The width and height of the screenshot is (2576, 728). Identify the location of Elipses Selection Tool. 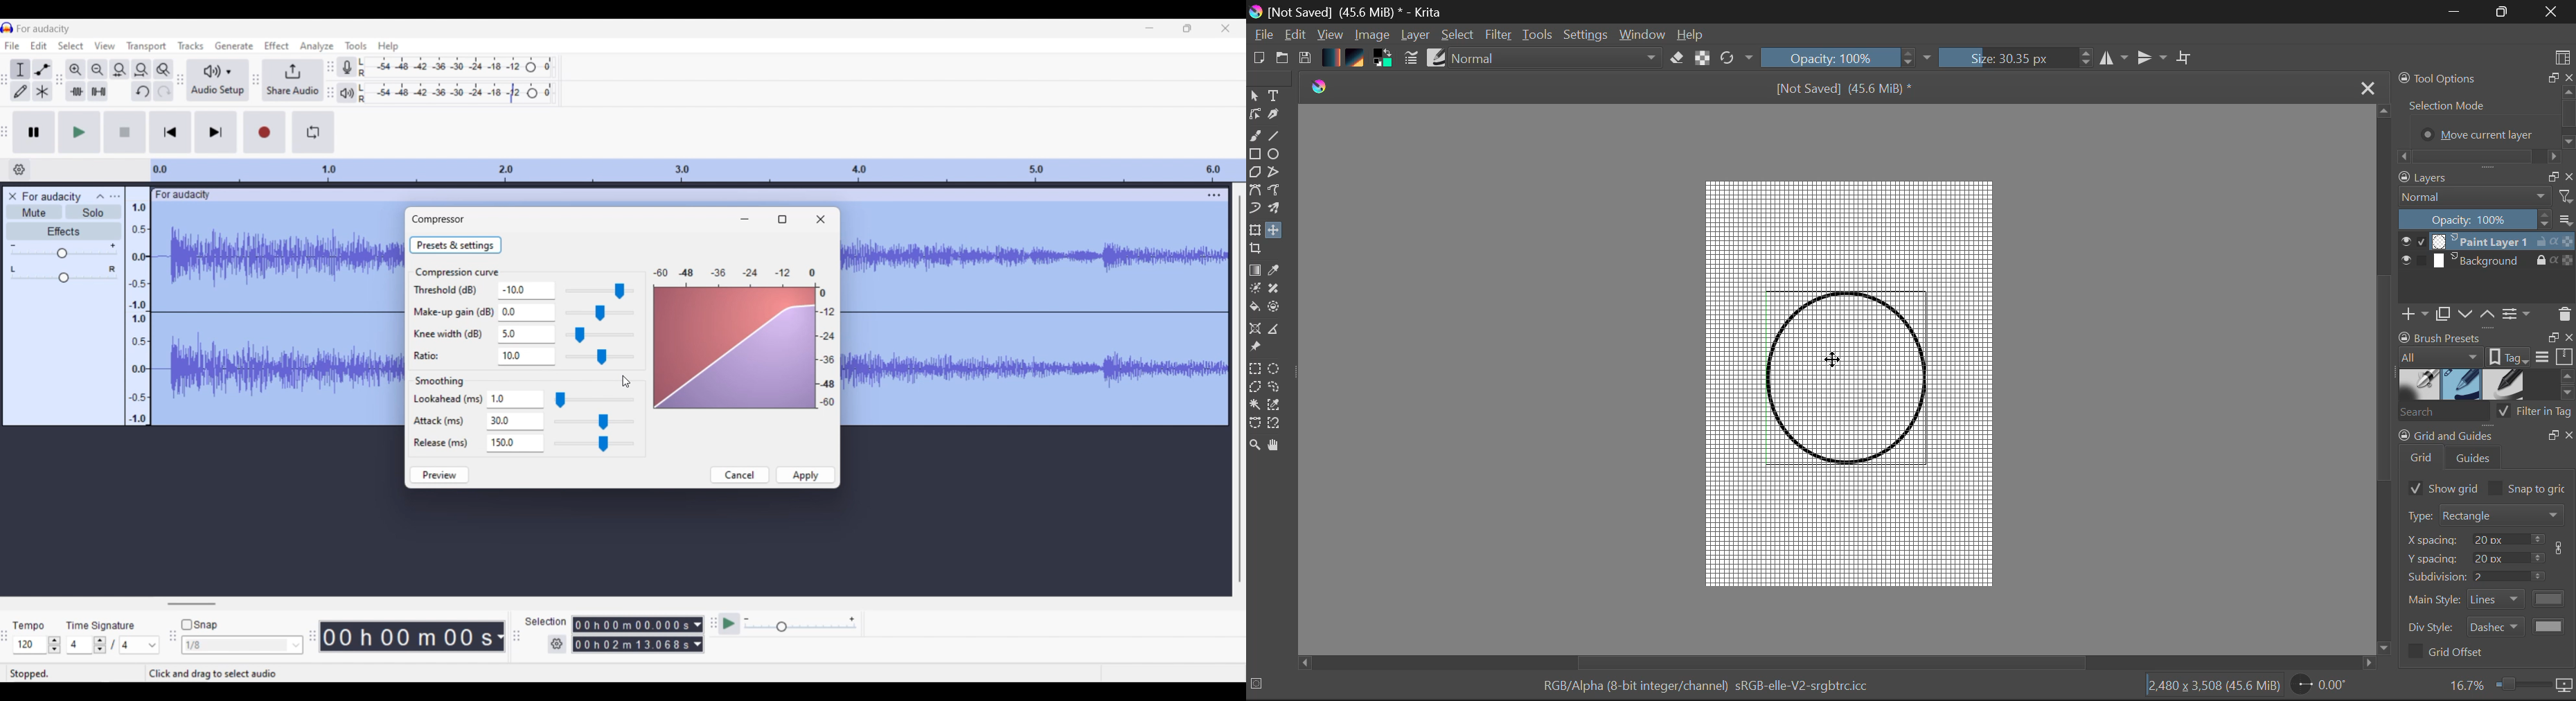
(1276, 368).